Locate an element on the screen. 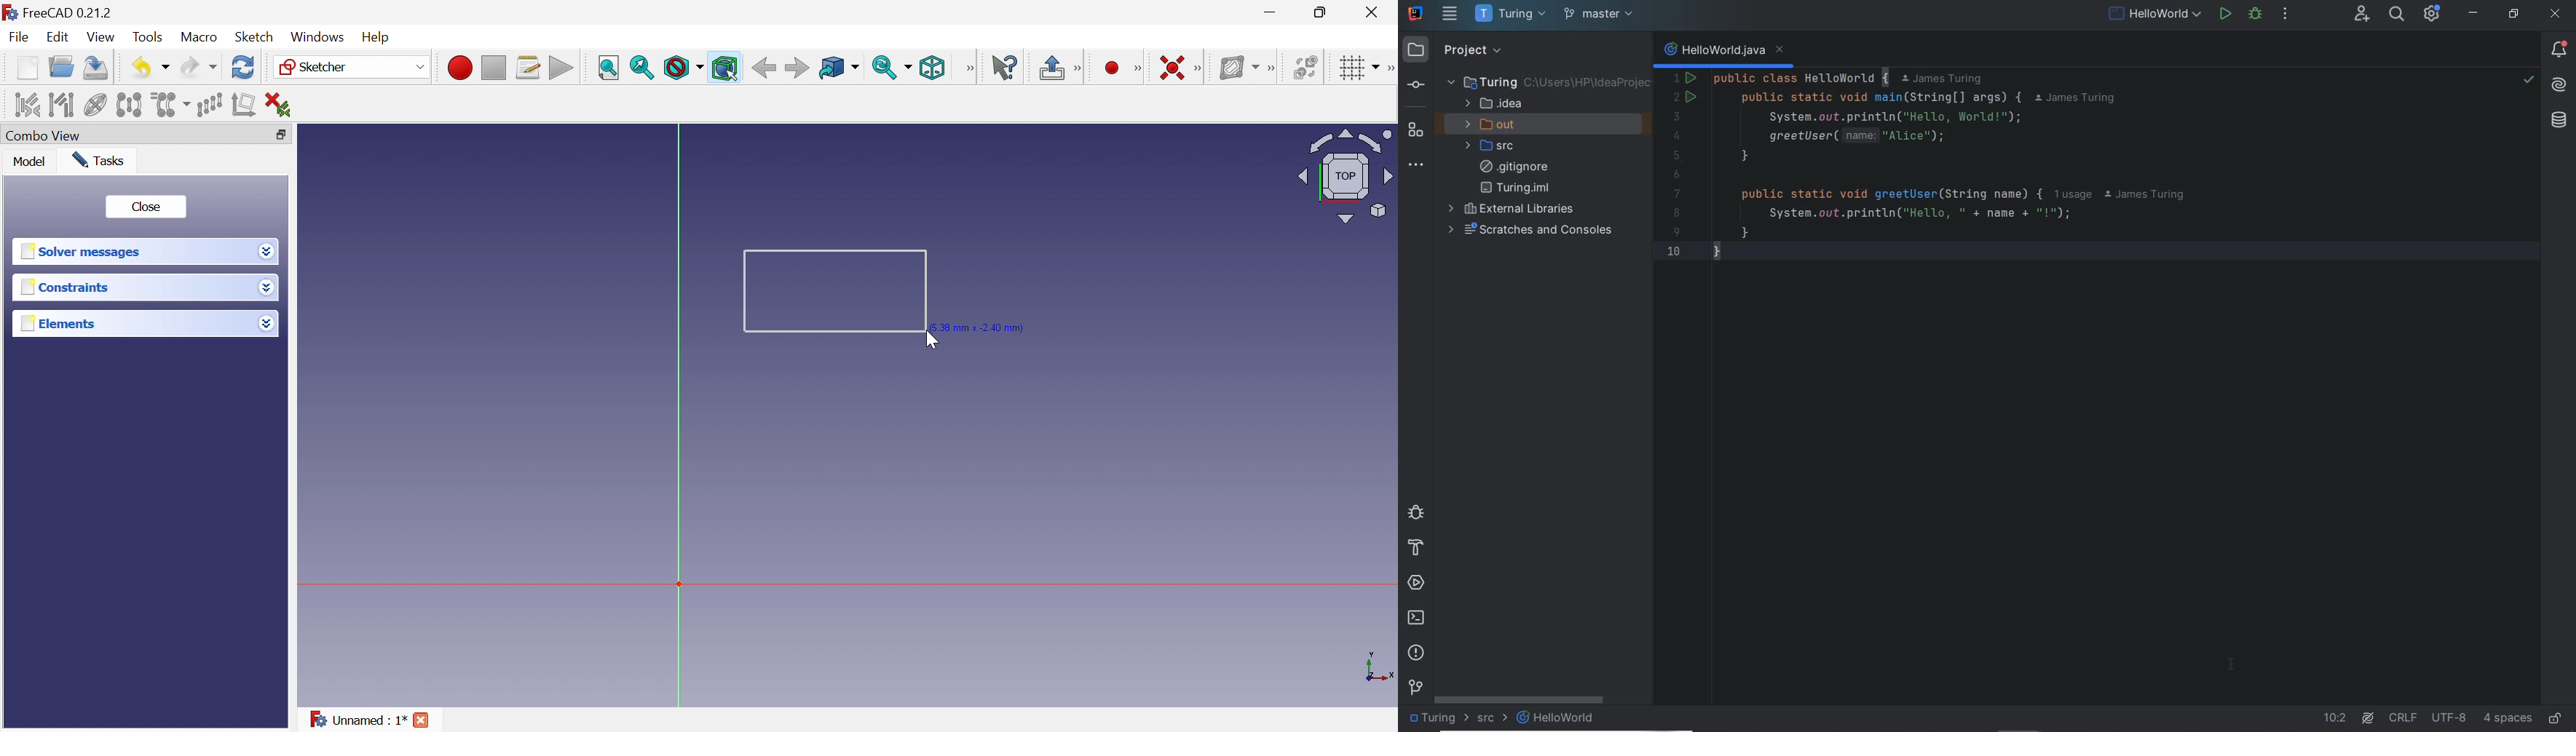  Rectangle is located at coordinates (835, 289).